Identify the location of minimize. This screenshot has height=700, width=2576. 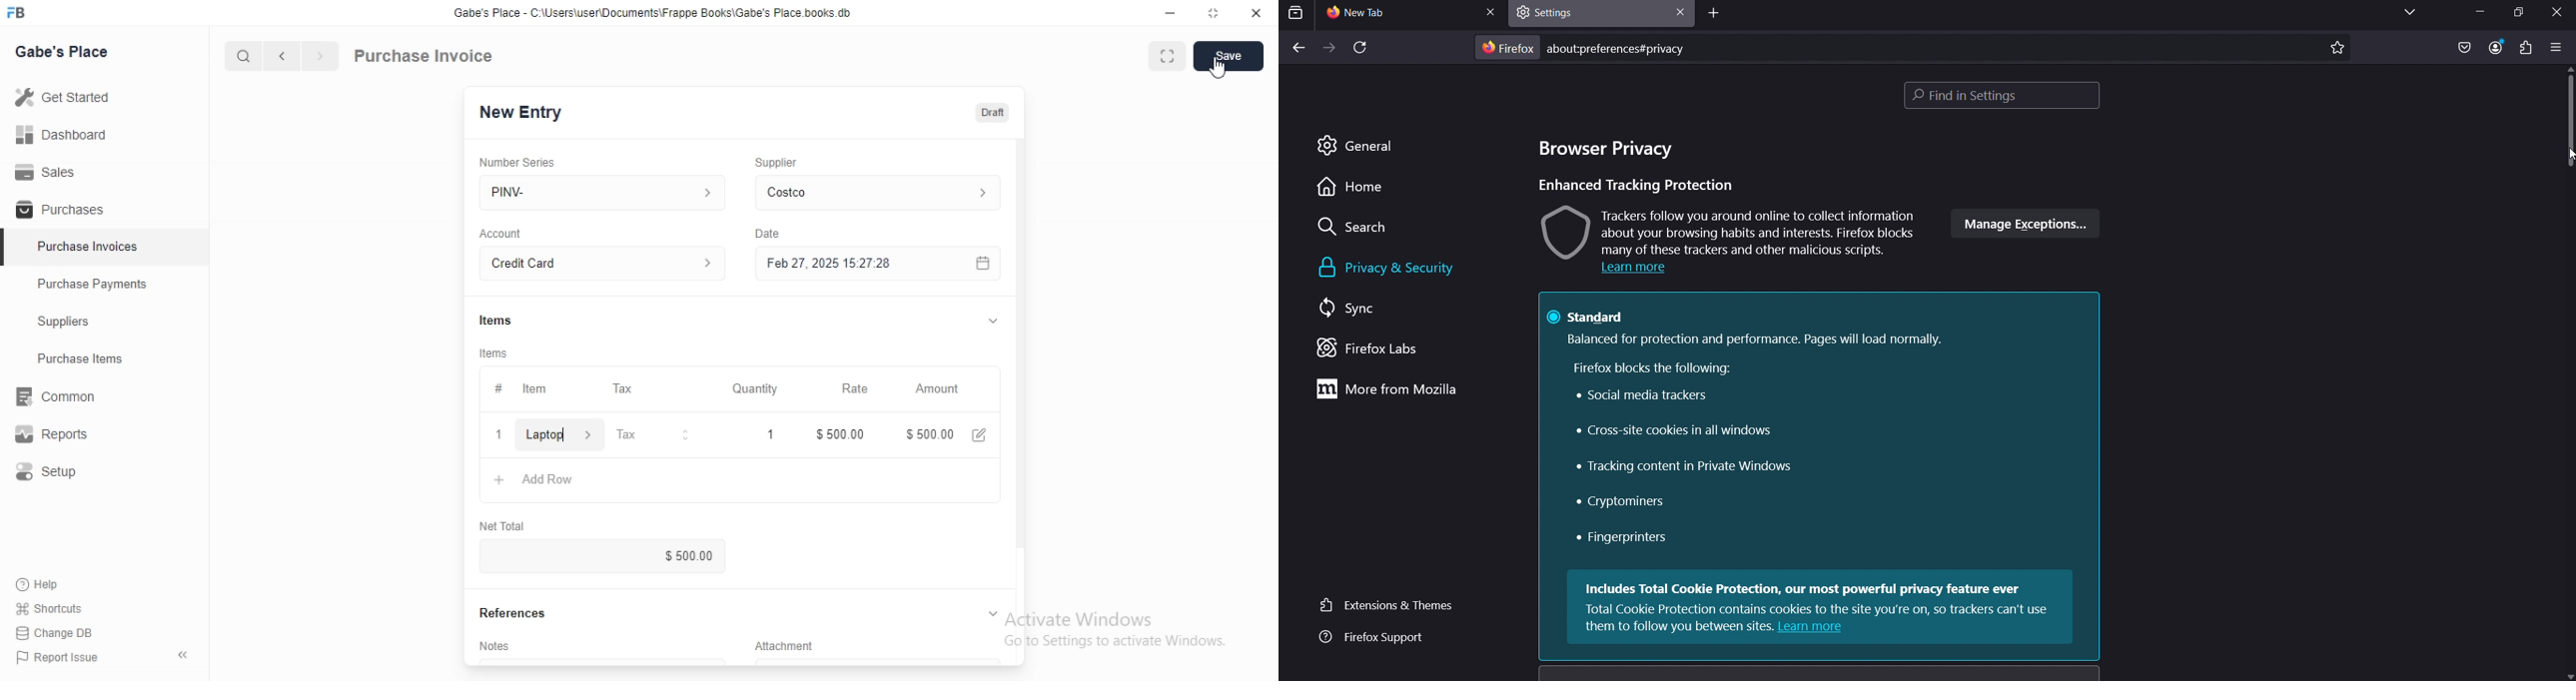
(2477, 14).